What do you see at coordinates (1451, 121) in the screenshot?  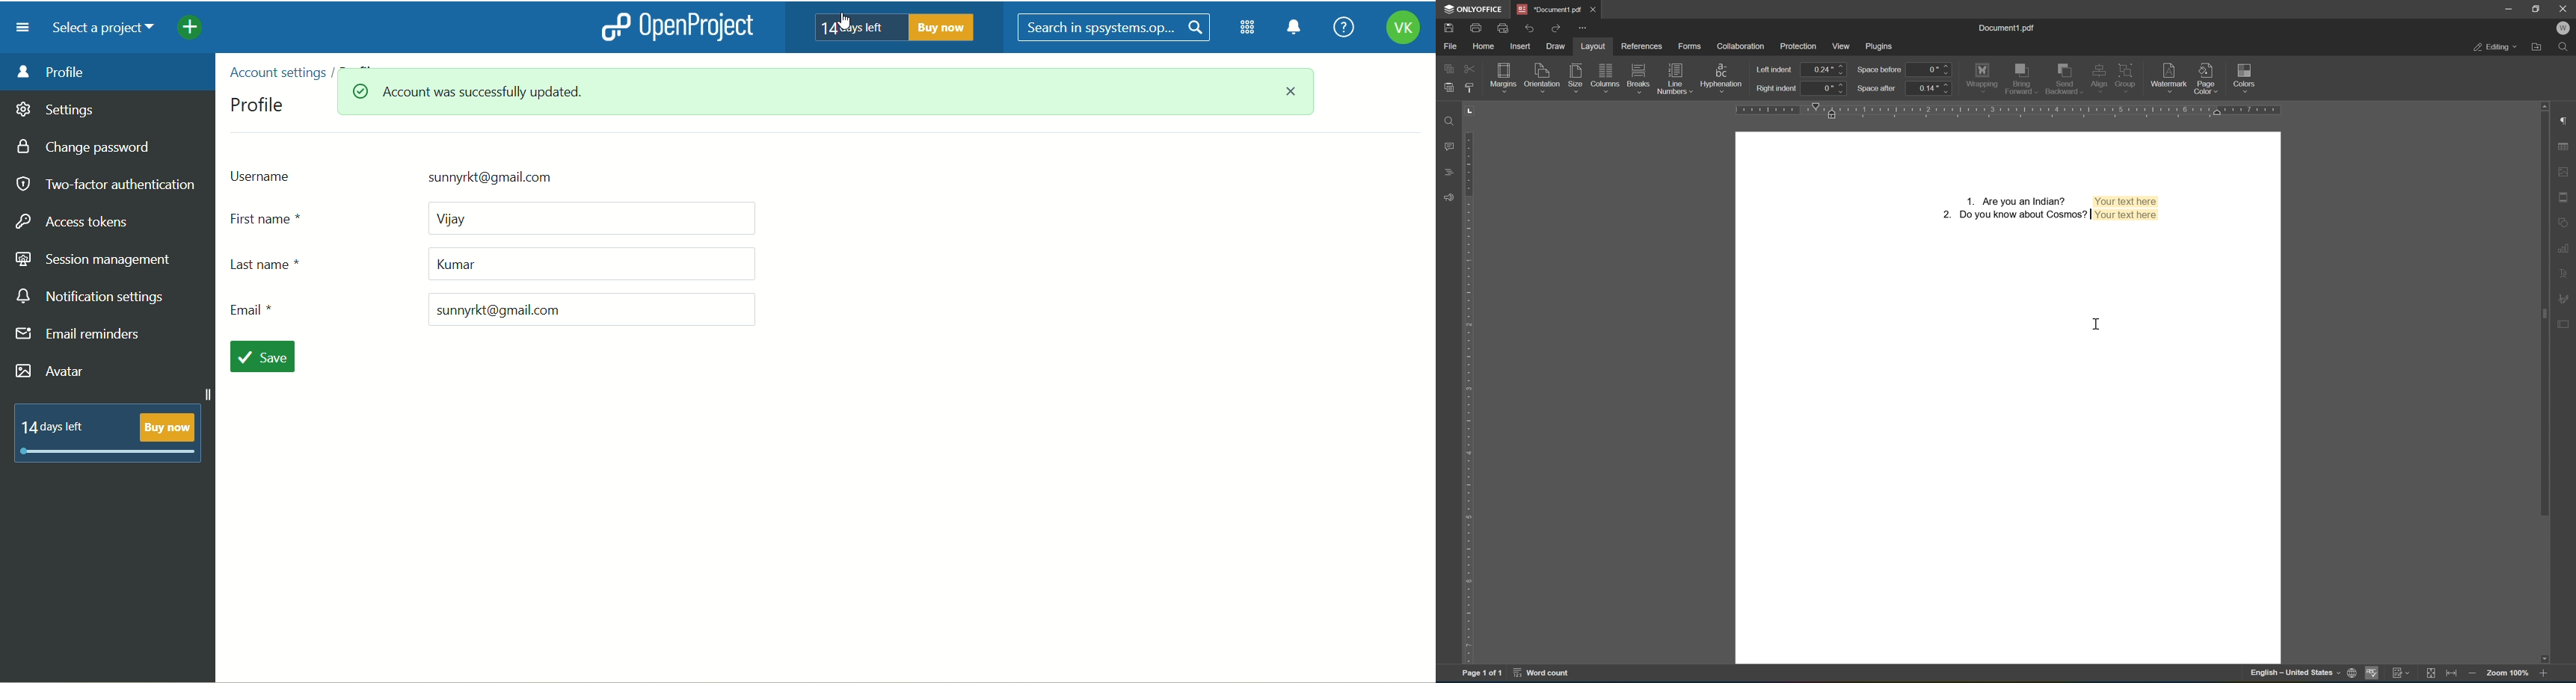 I see `find` at bounding box center [1451, 121].